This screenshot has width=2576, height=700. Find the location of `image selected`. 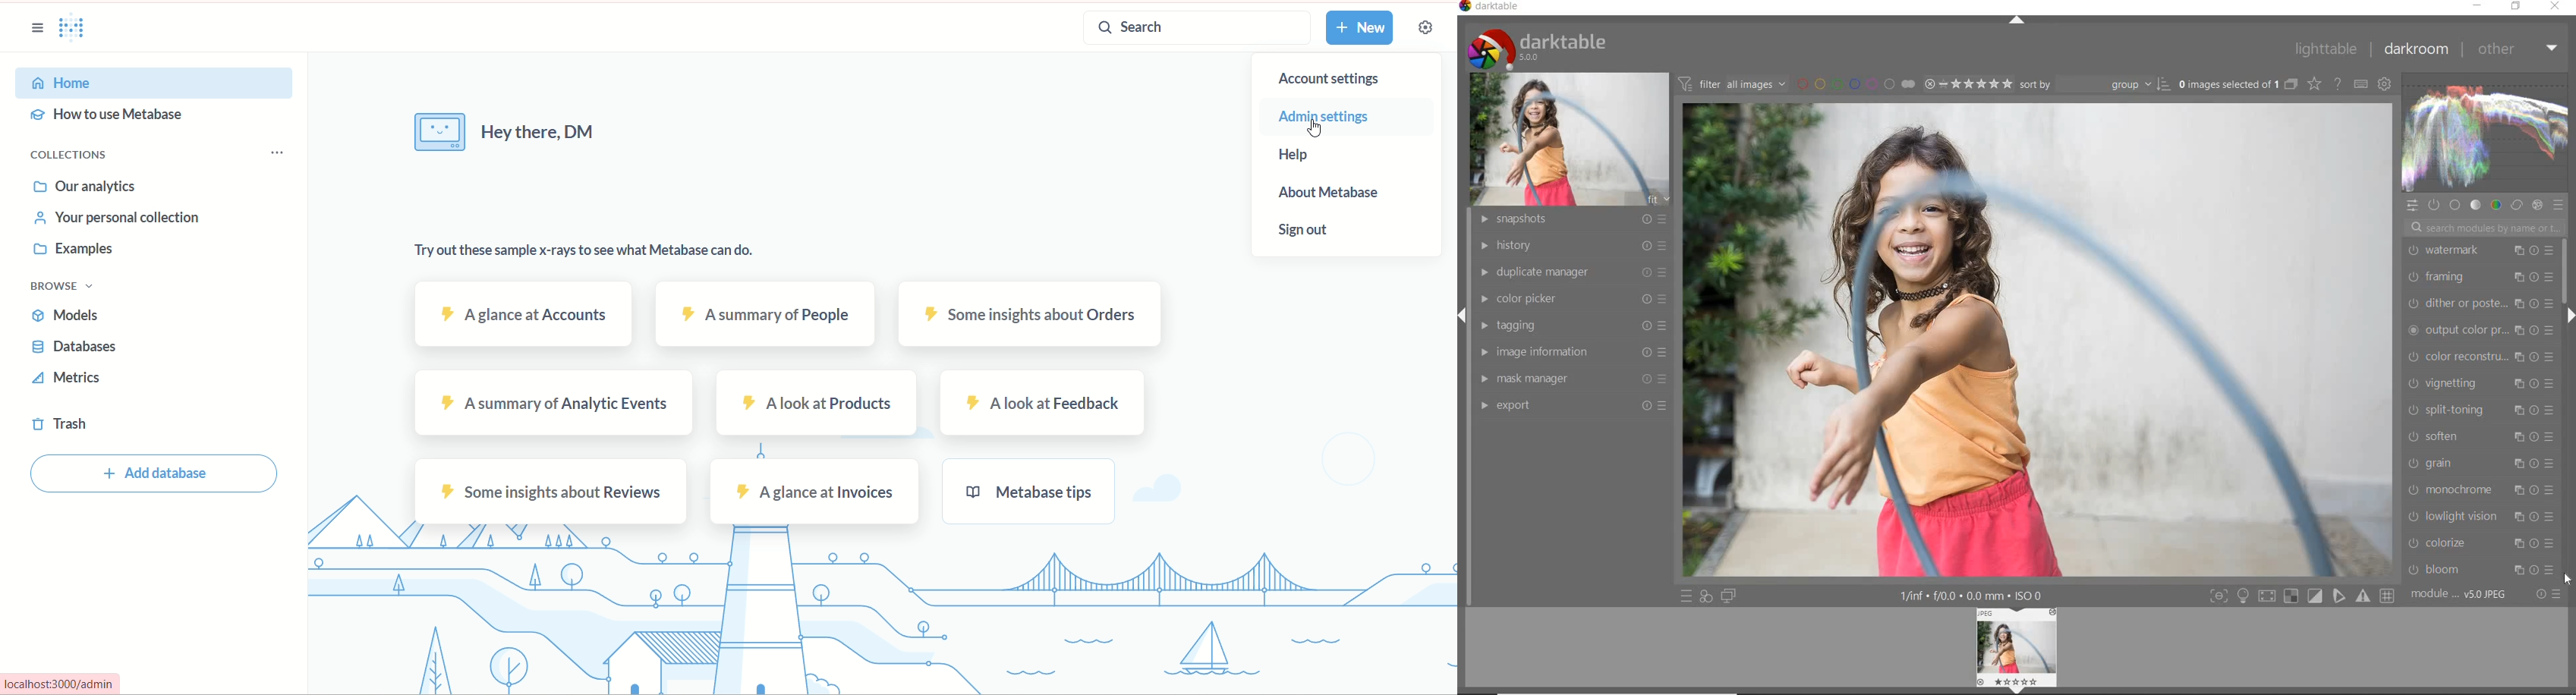

image selected is located at coordinates (2041, 344).